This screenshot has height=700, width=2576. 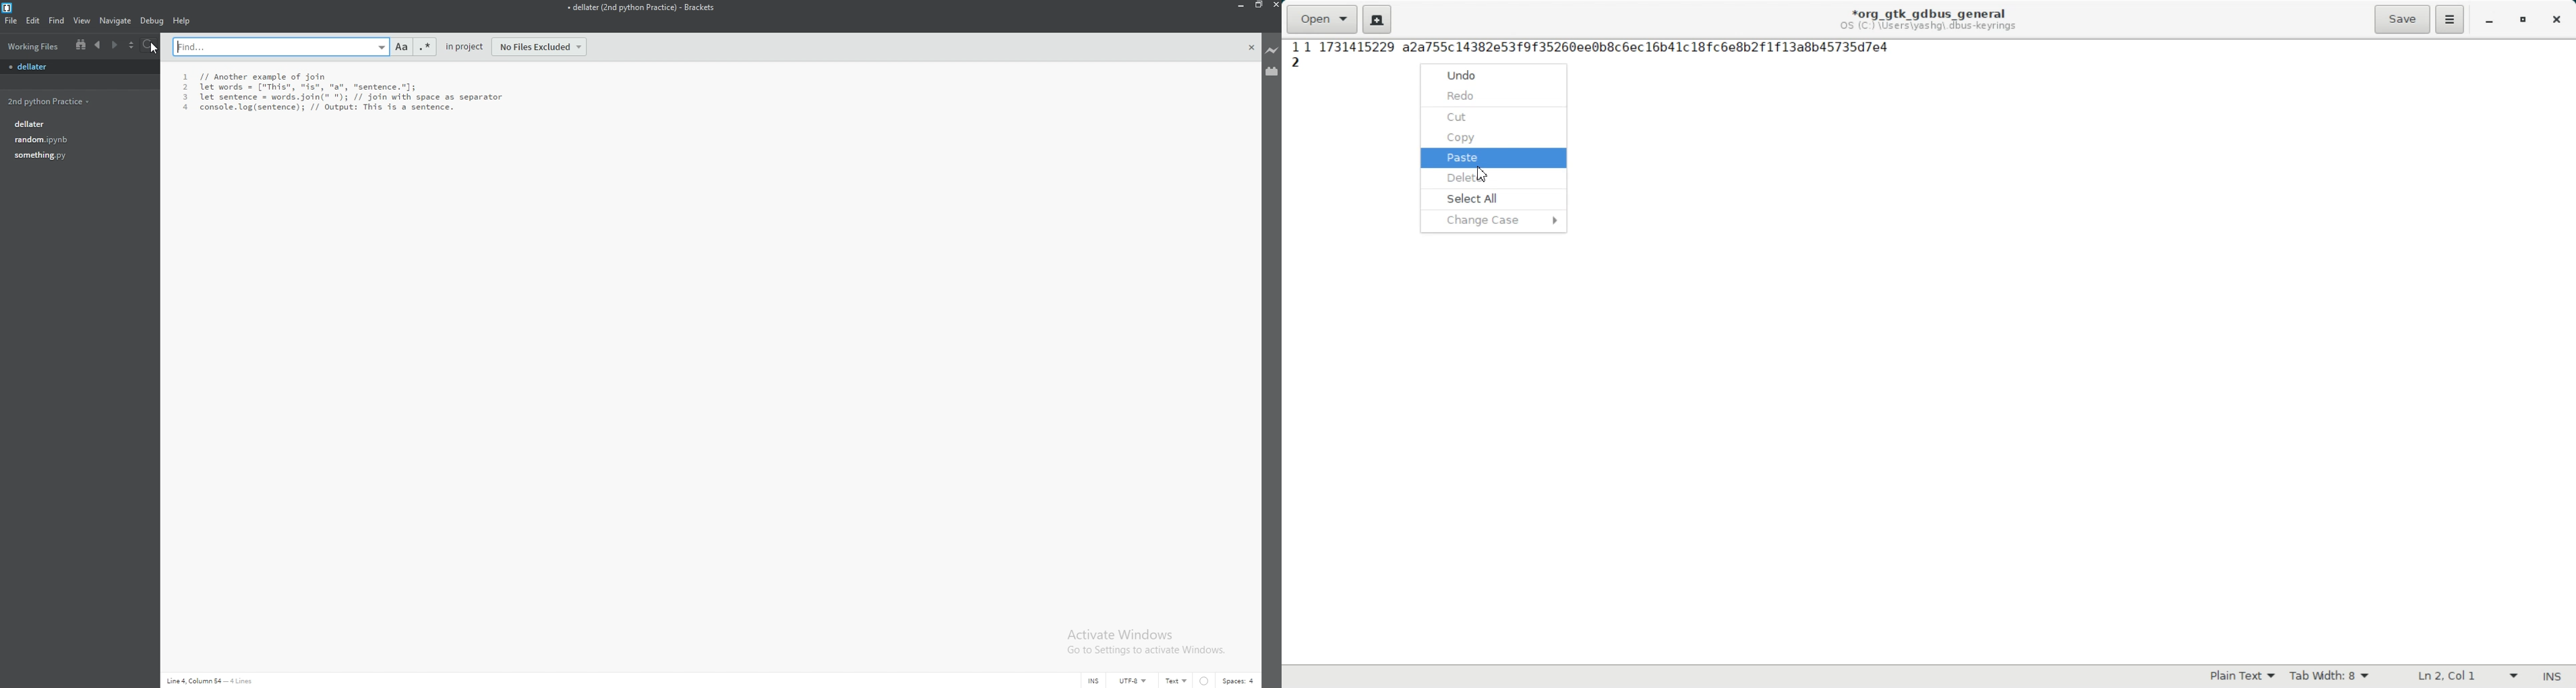 I want to click on next, so click(x=114, y=45).